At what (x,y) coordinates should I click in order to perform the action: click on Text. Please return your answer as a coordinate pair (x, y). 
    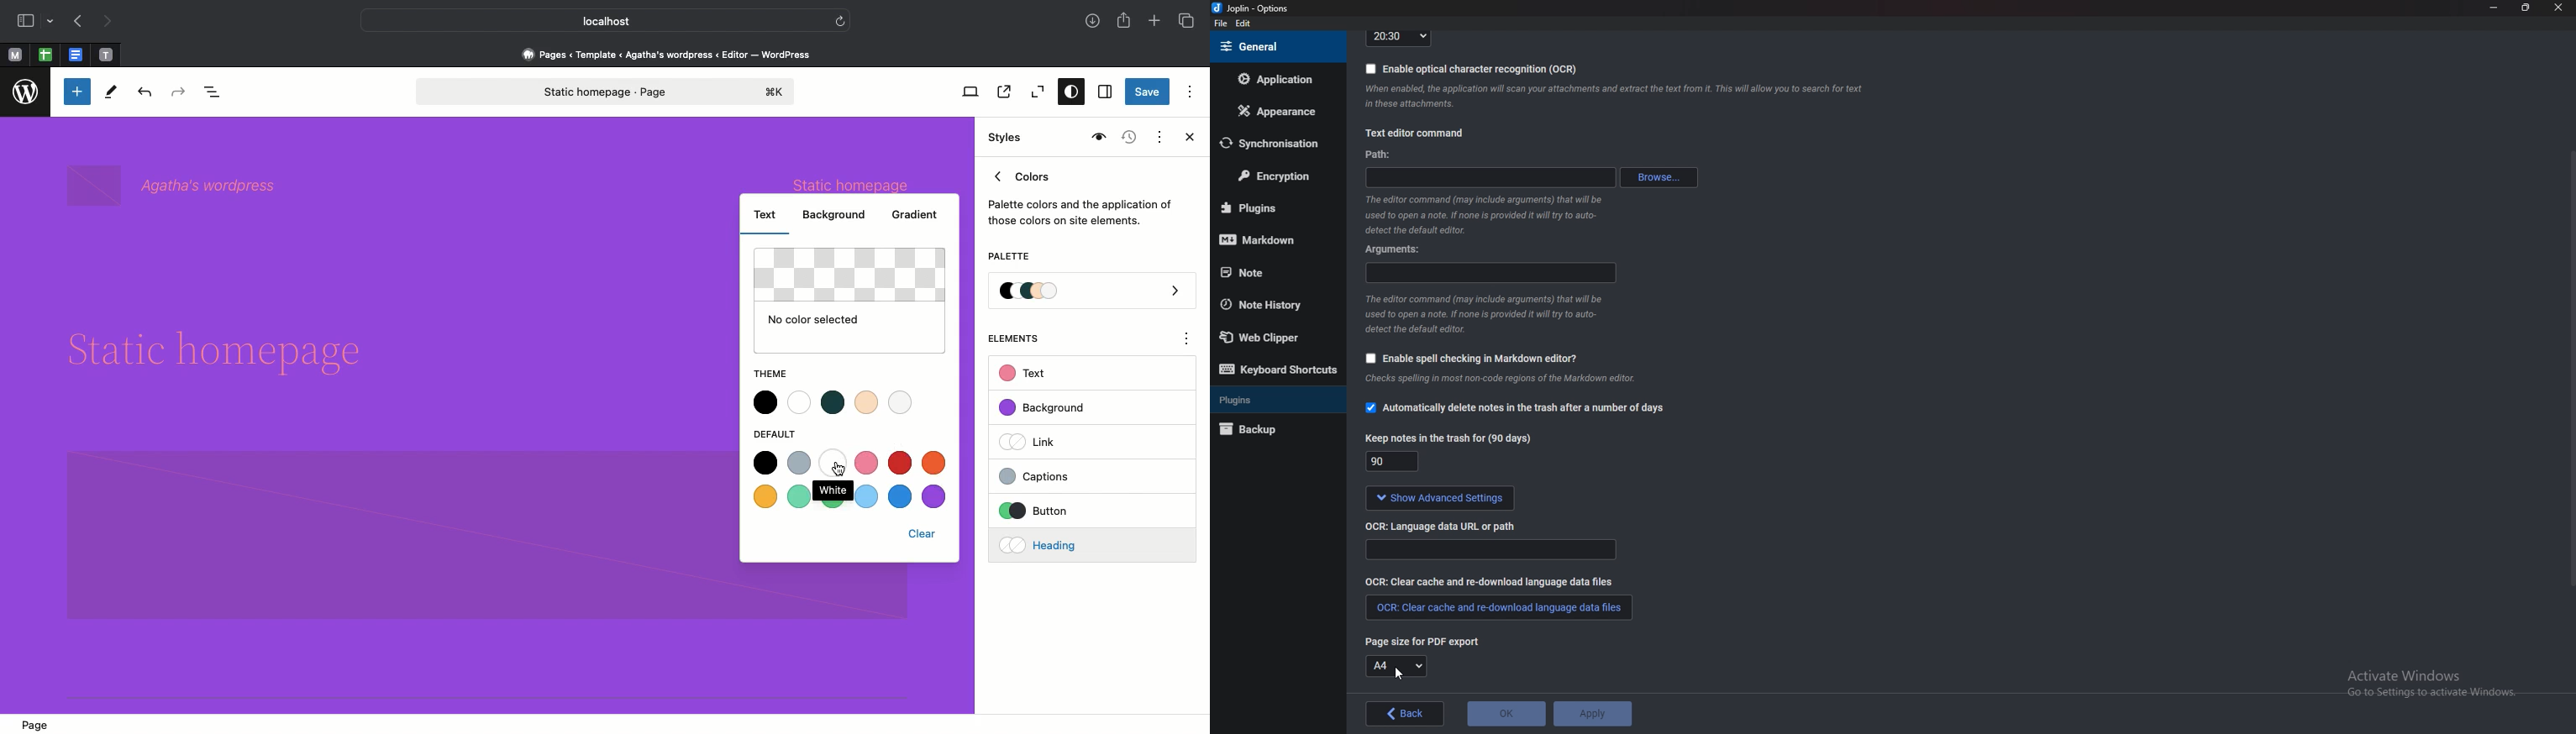
    Looking at the image, I should click on (1025, 374).